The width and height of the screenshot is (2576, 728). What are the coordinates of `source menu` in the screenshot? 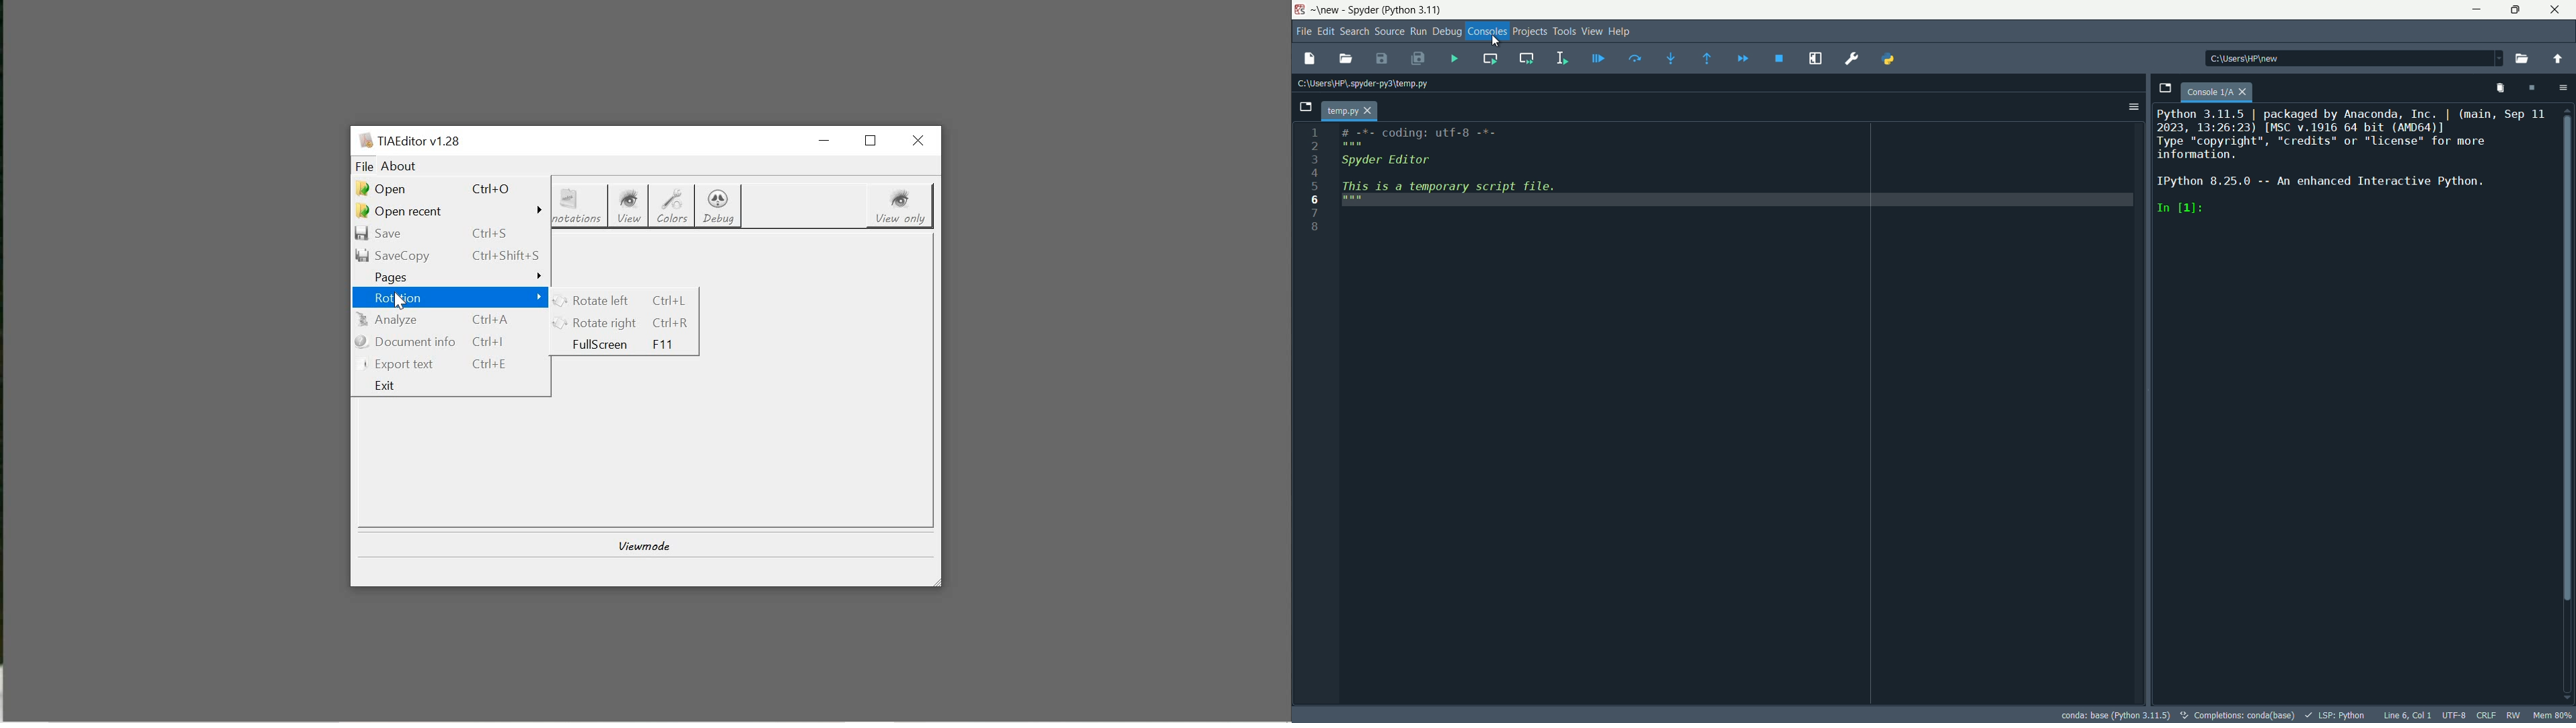 It's located at (1389, 31).